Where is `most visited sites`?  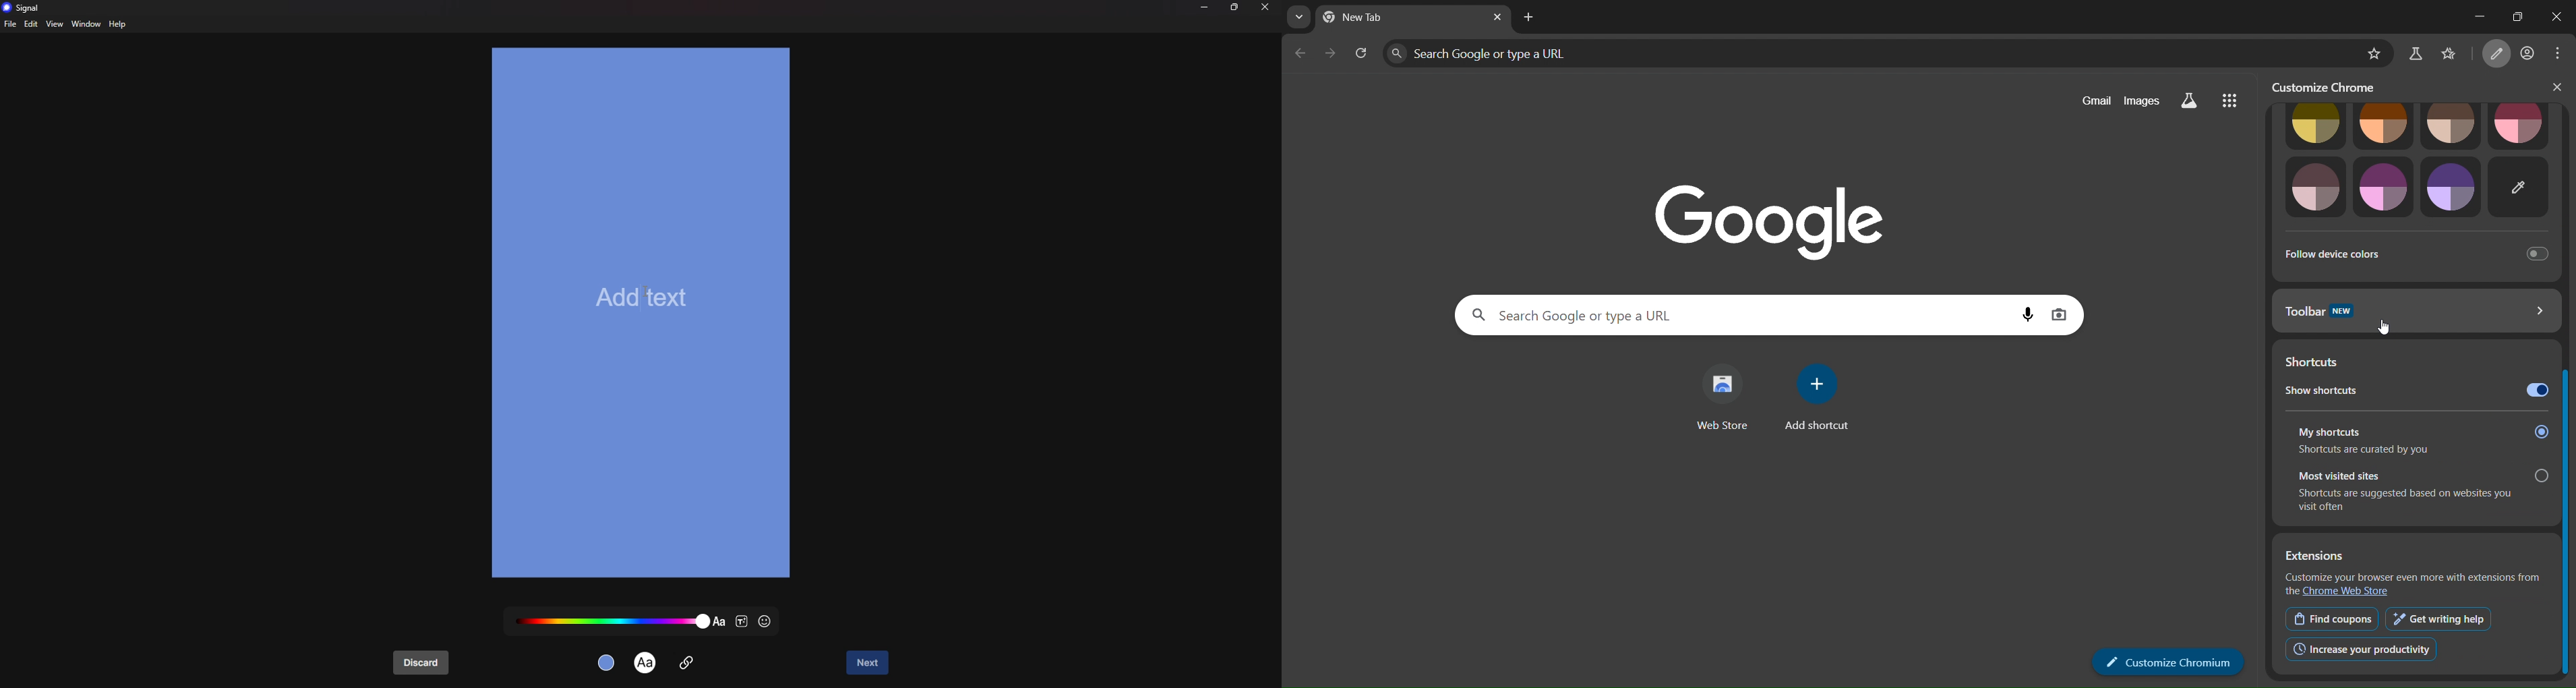
most visited sites is located at coordinates (2425, 474).